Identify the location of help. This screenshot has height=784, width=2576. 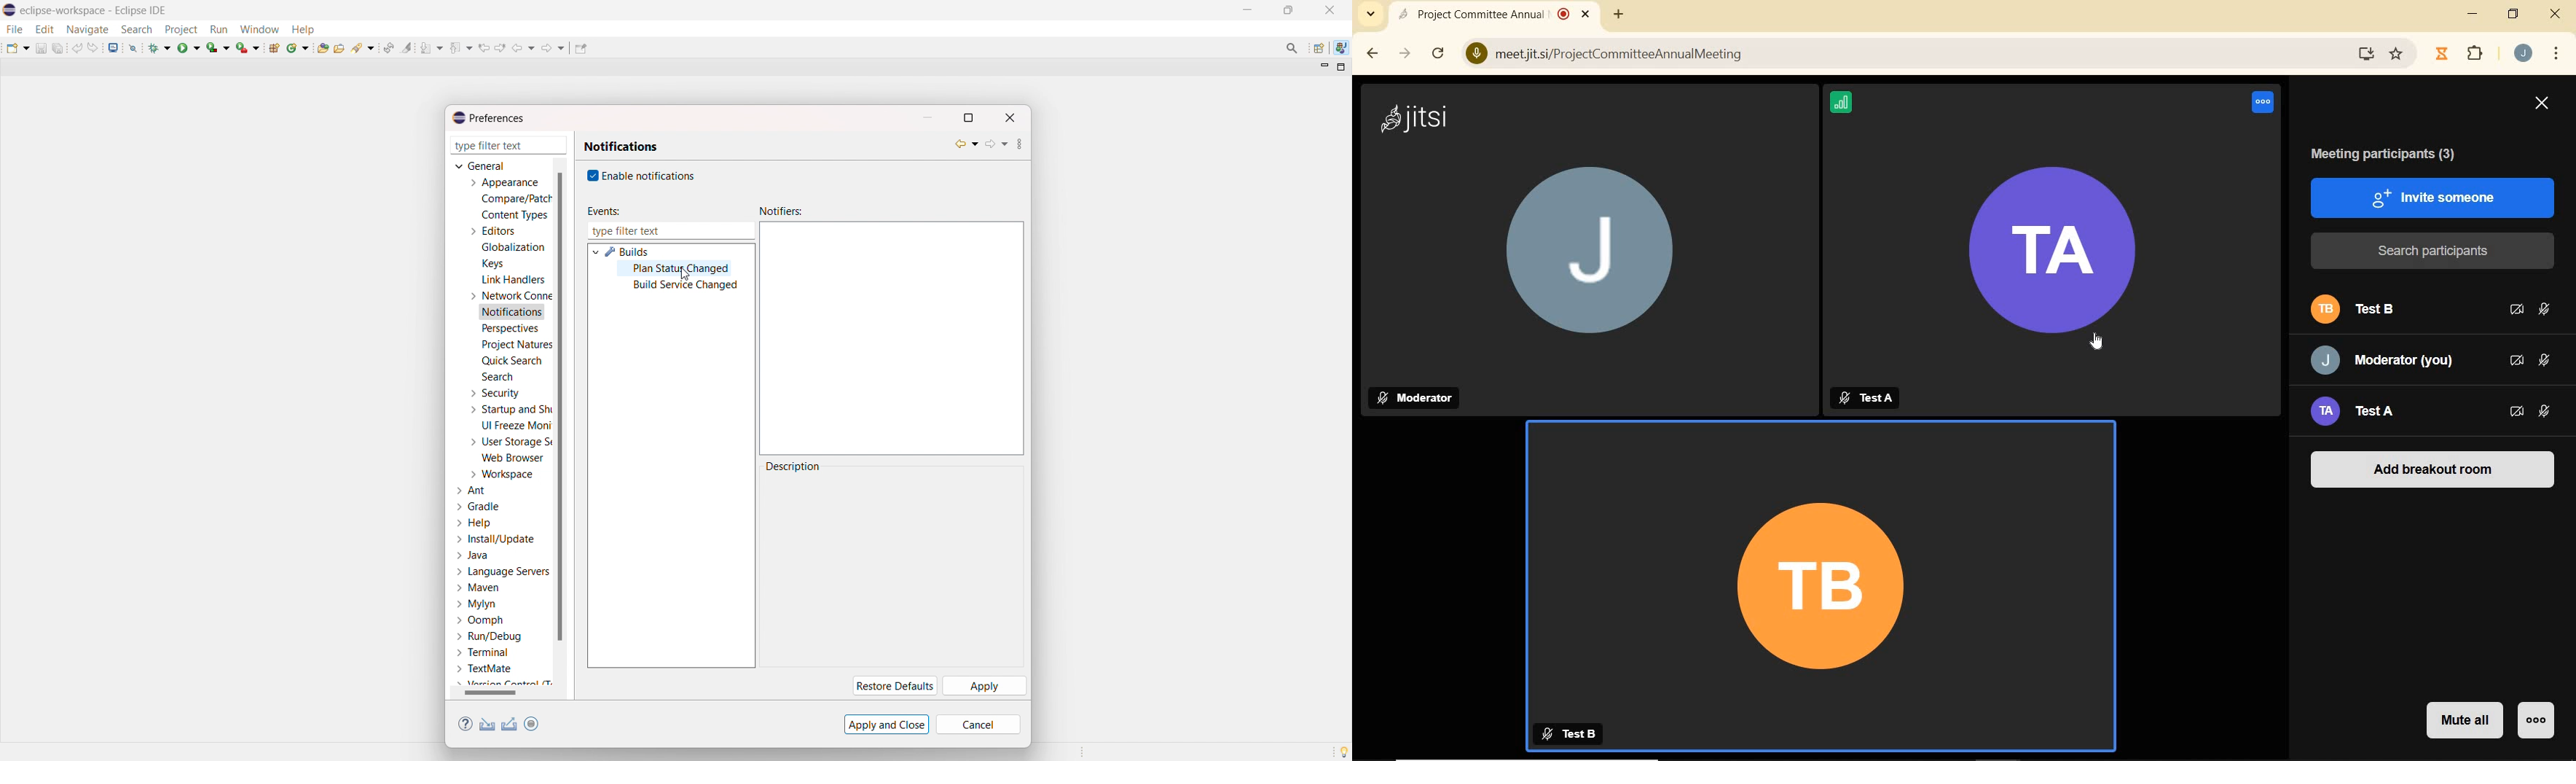
(475, 523).